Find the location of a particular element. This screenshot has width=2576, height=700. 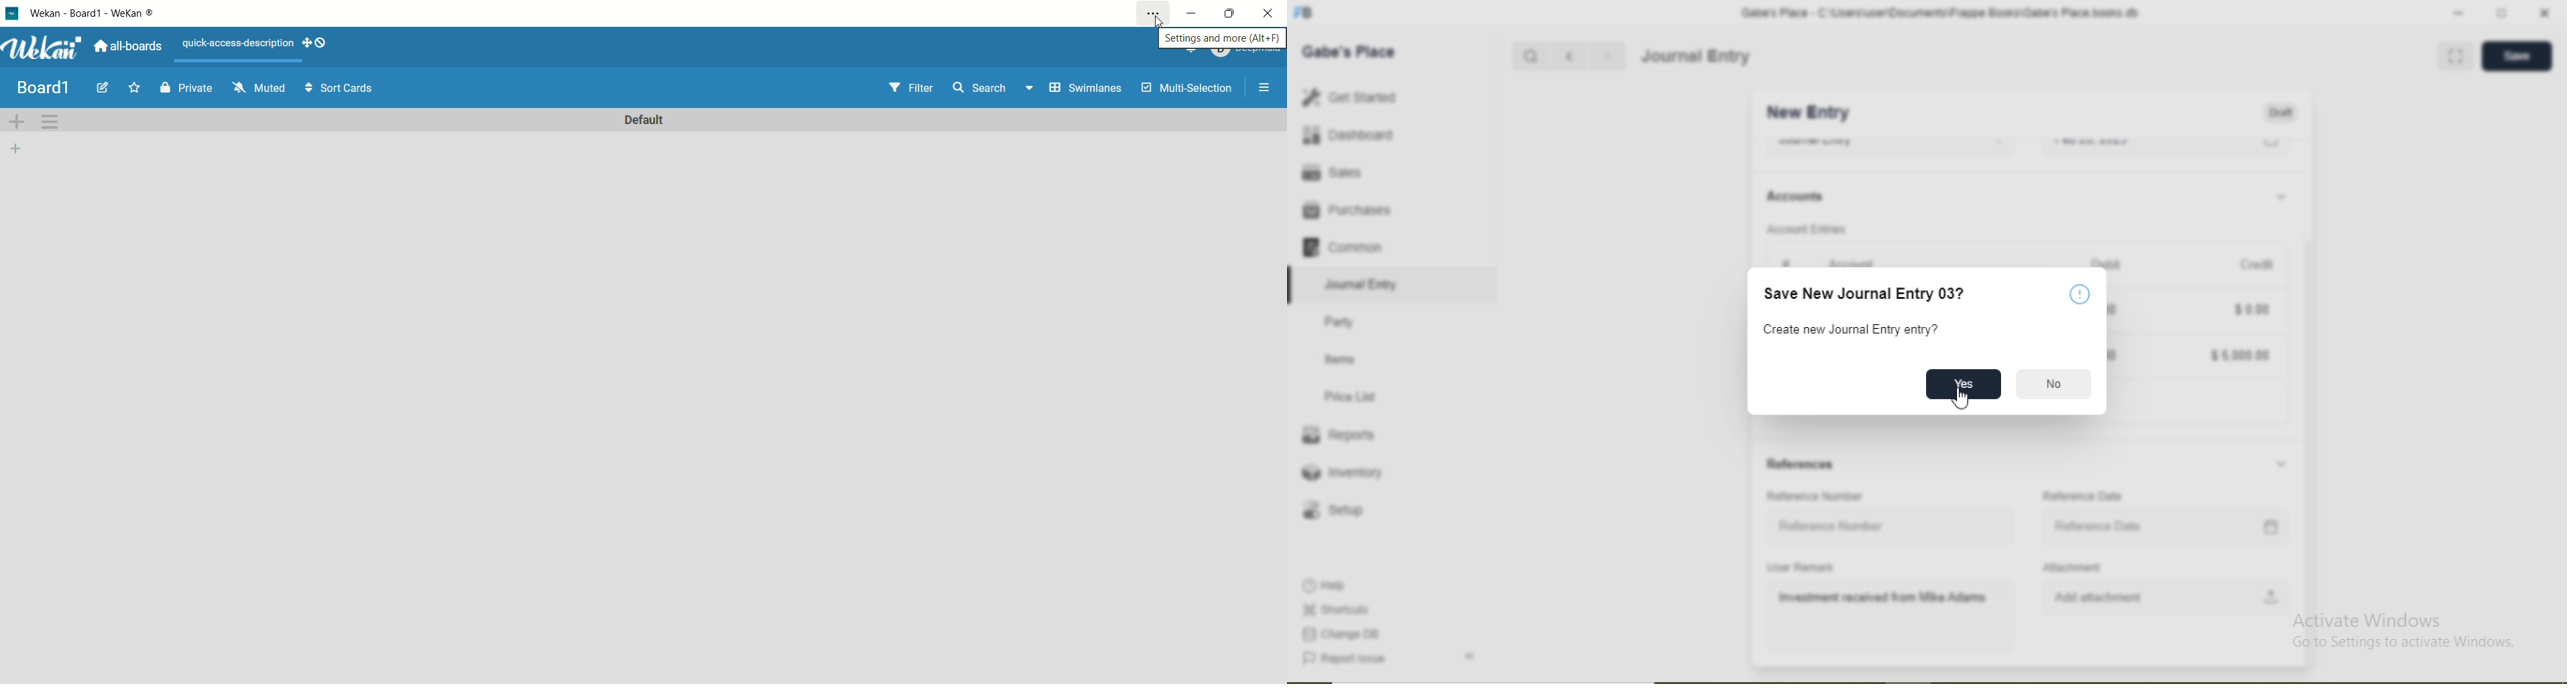

Dashboard is located at coordinates (1349, 134).